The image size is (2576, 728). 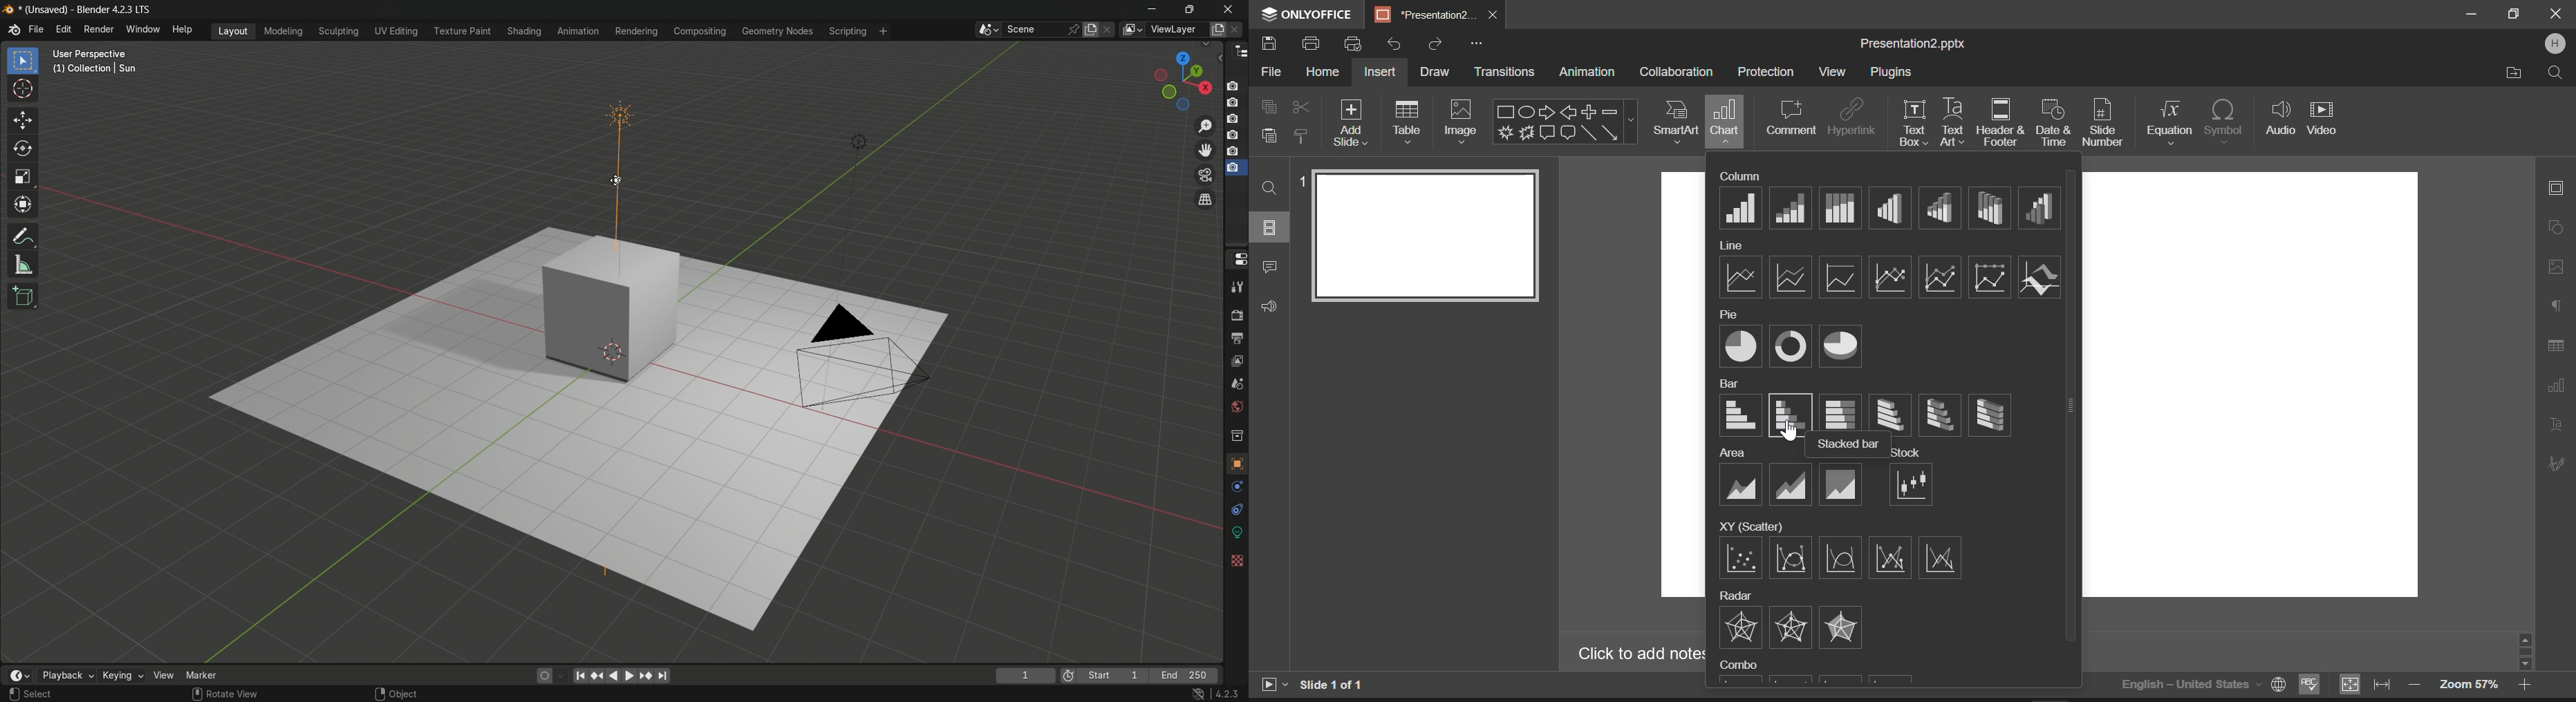 What do you see at coordinates (1435, 71) in the screenshot?
I see `Draw` at bounding box center [1435, 71].